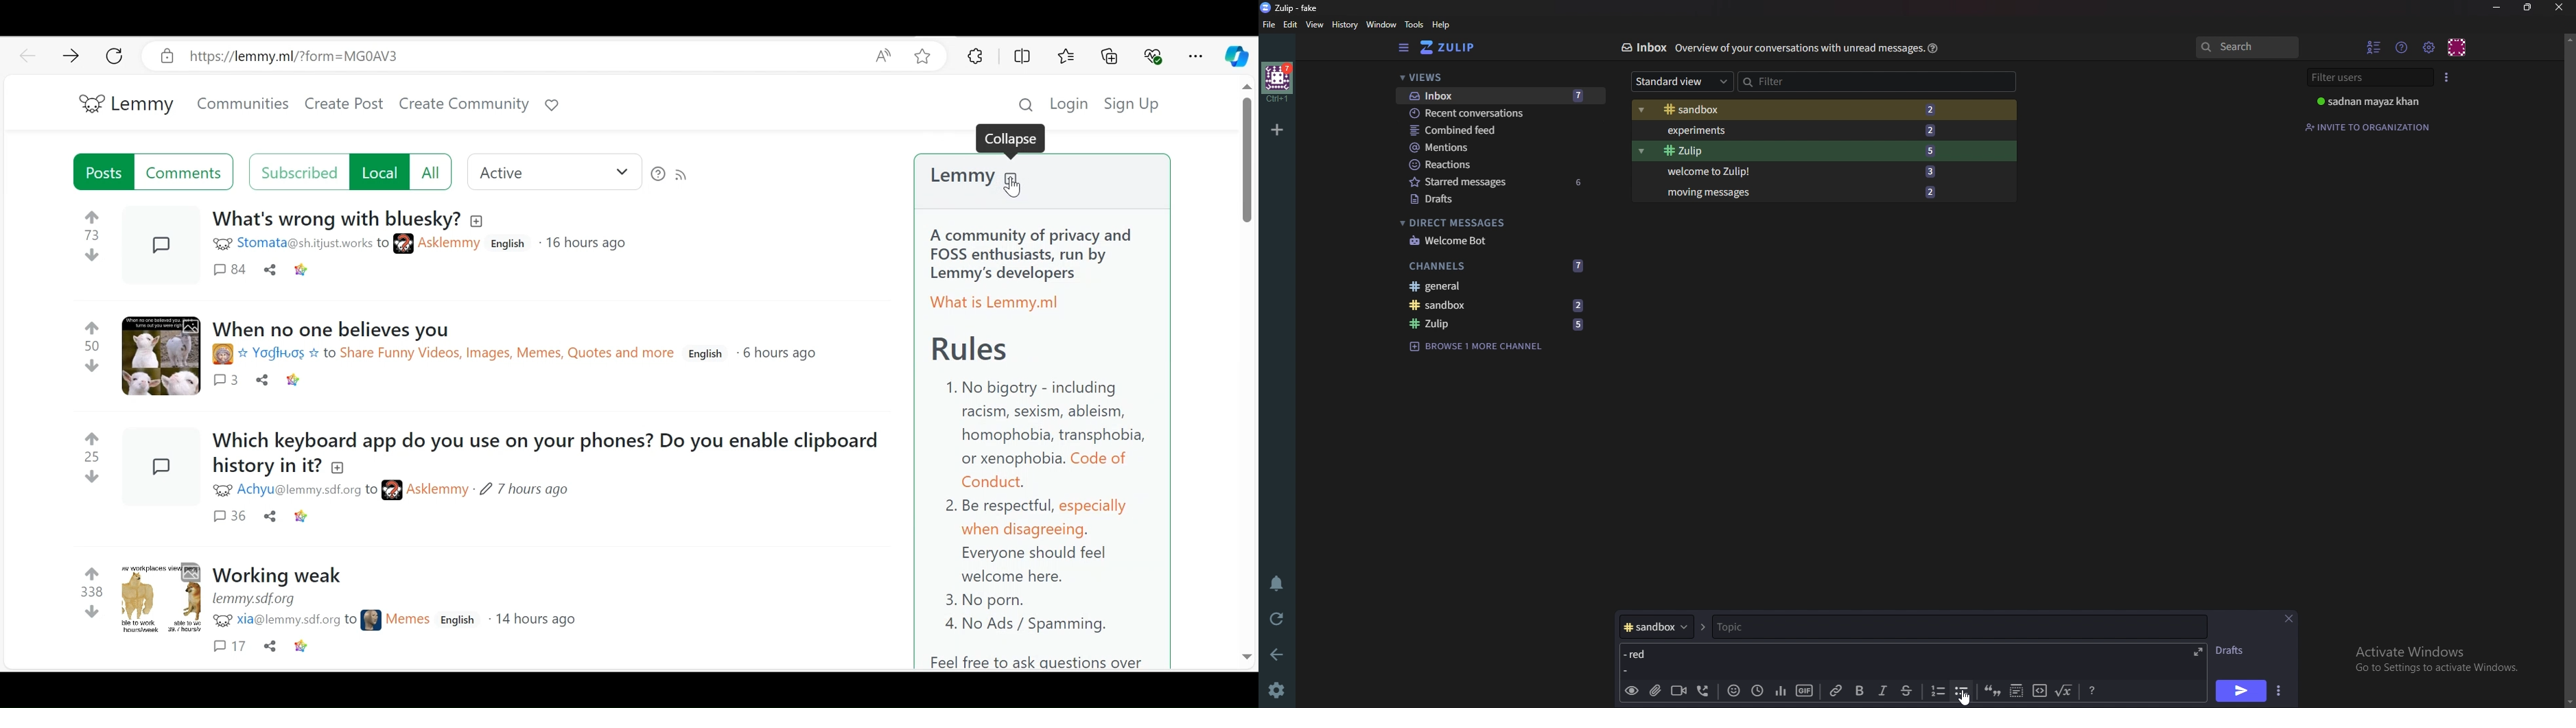 The width and height of the screenshot is (2576, 728). What do you see at coordinates (2239, 692) in the screenshot?
I see `send` at bounding box center [2239, 692].